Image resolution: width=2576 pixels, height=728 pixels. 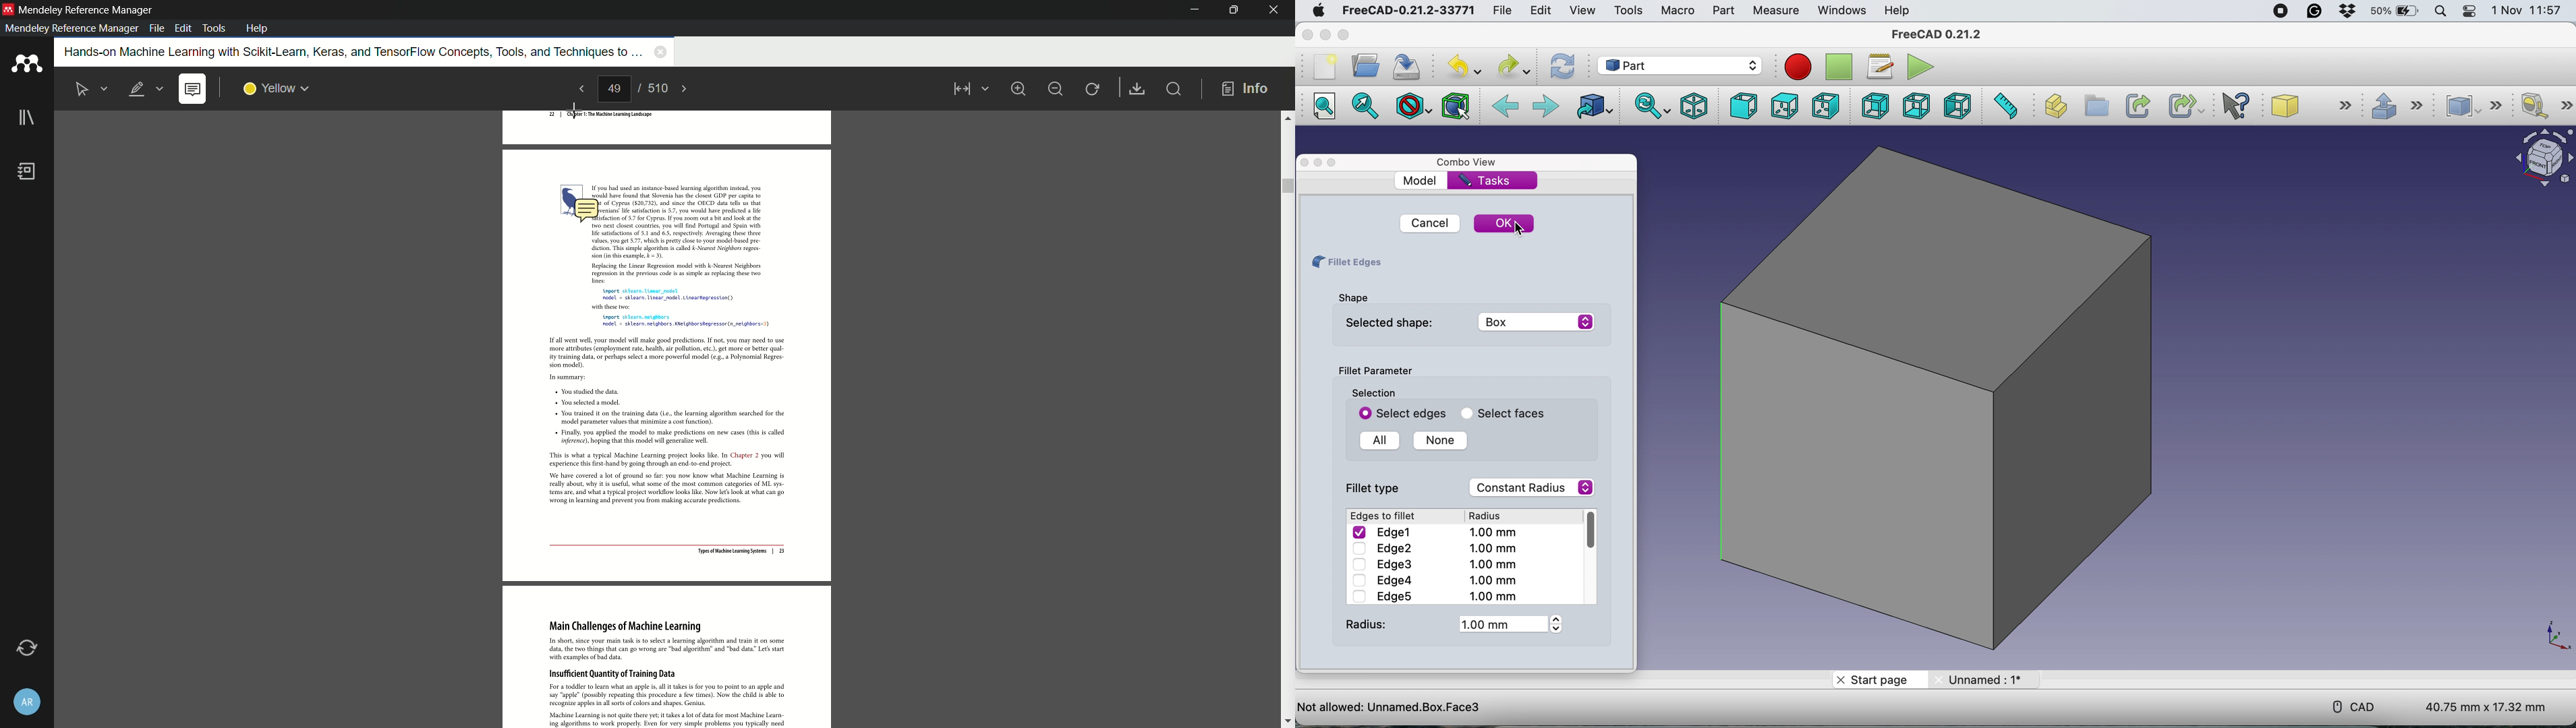 What do you see at coordinates (215, 27) in the screenshot?
I see `tools menu` at bounding box center [215, 27].